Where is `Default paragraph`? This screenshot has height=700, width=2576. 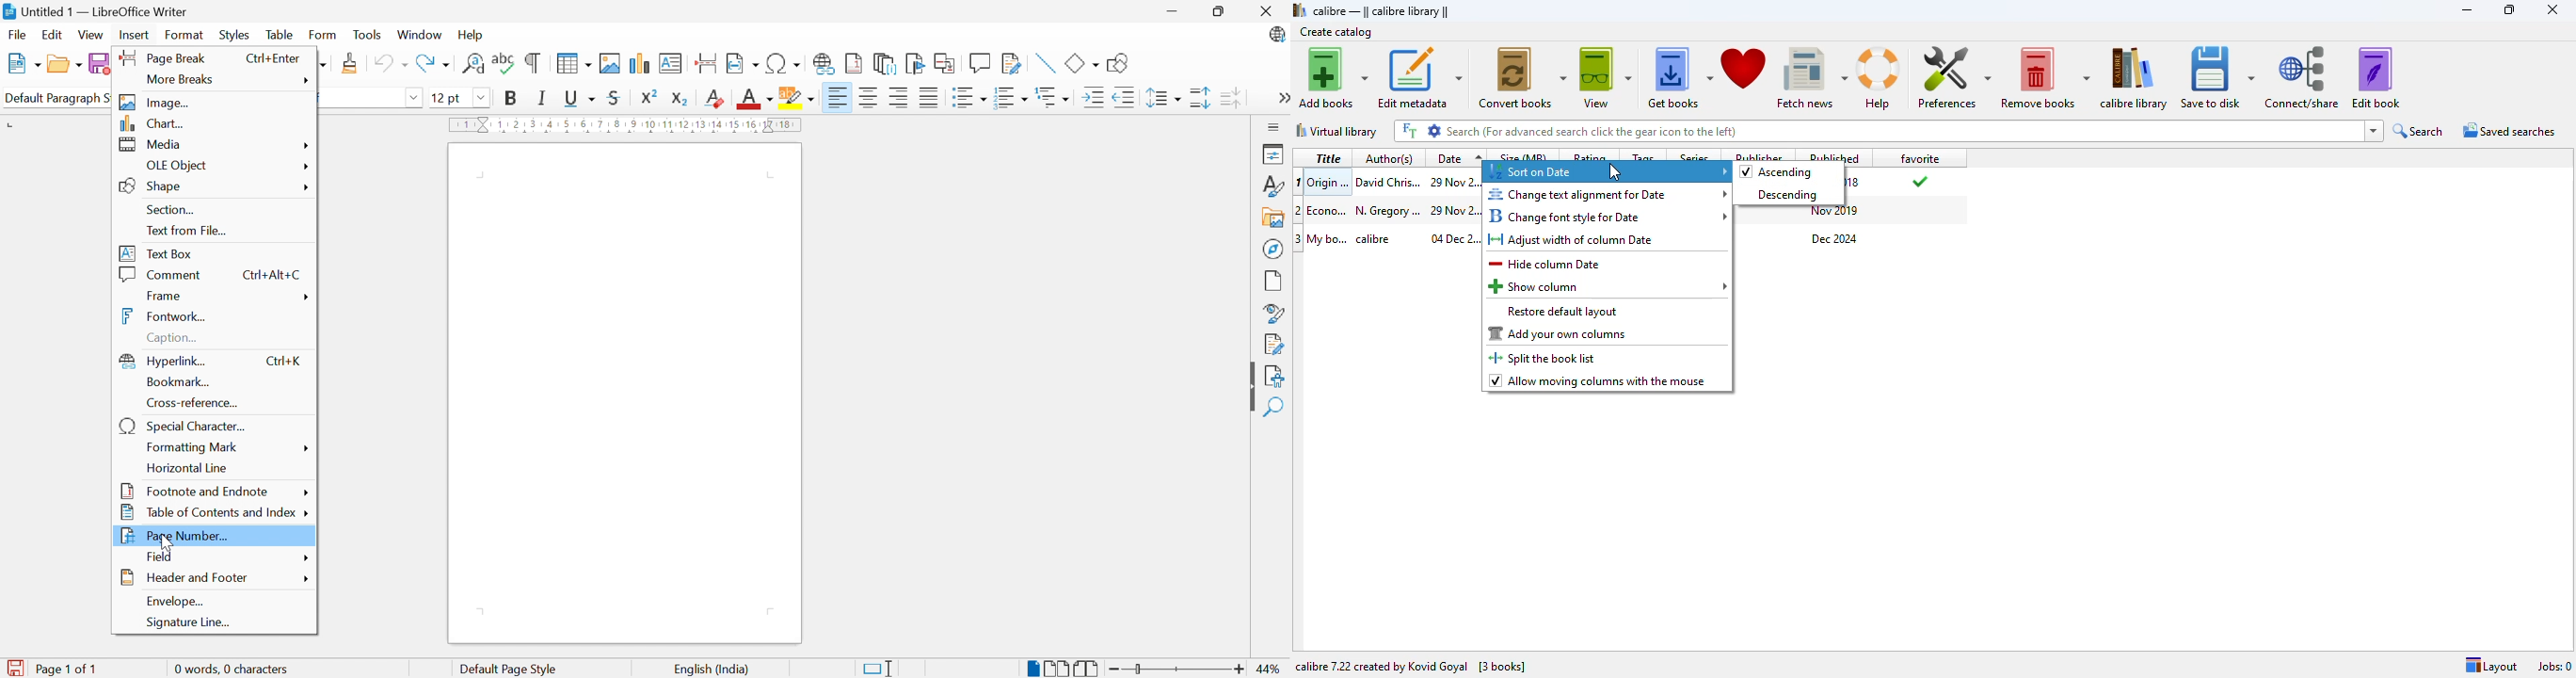 Default paragraph is located at coordinates (54, 98).